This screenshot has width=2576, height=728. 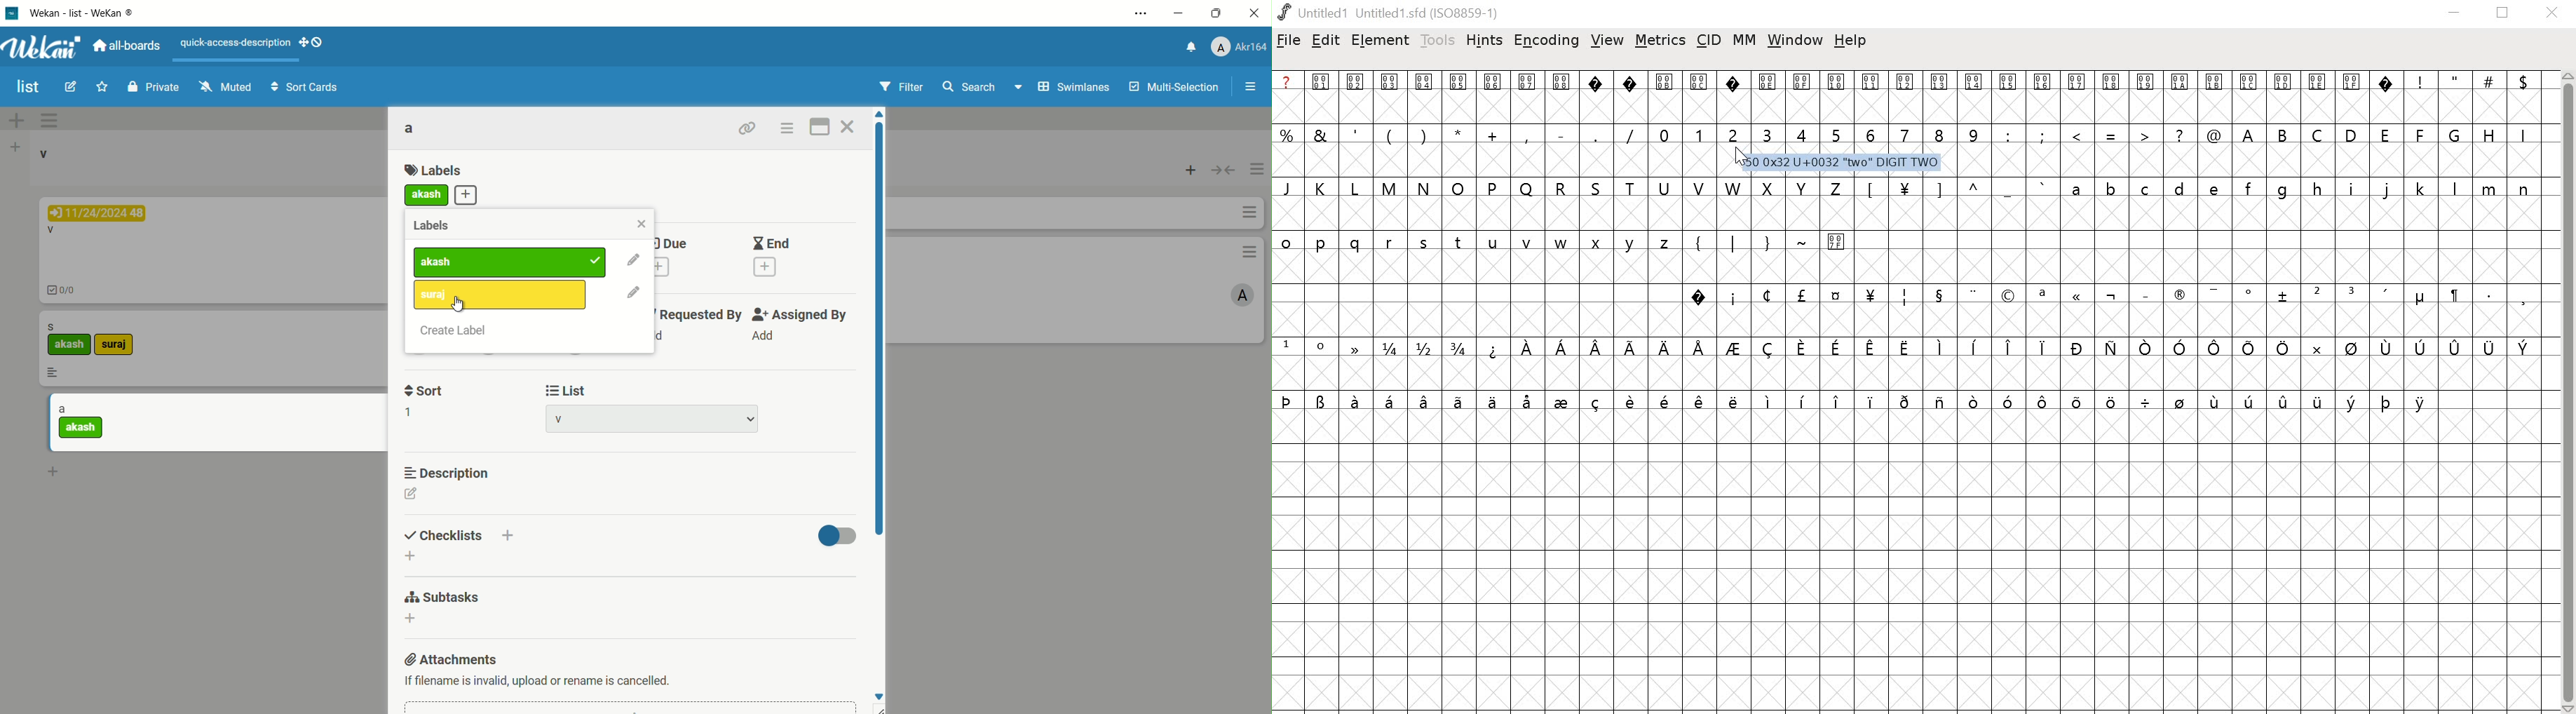 What do you see at coordinates (1063, 86) in the screenshot?
I see `swimlanes` at bounding box center [1063, 86].